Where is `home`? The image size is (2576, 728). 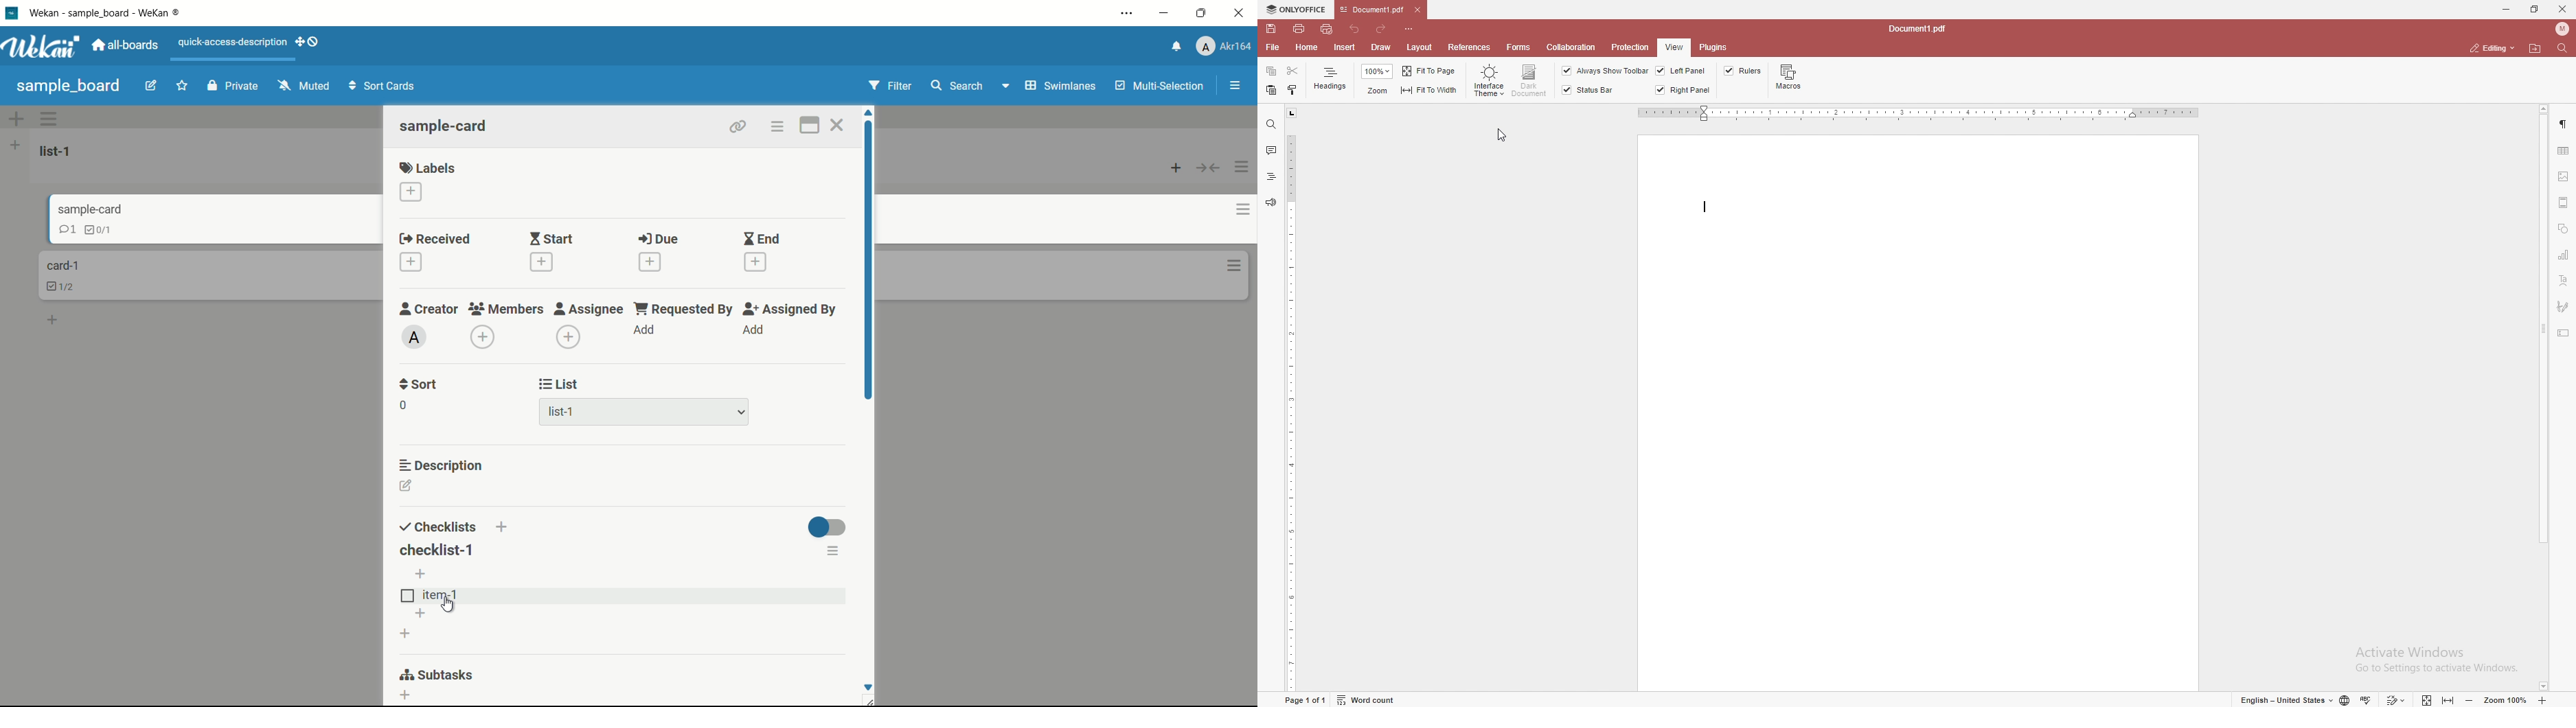 home is located at coordinates (1308, 48).